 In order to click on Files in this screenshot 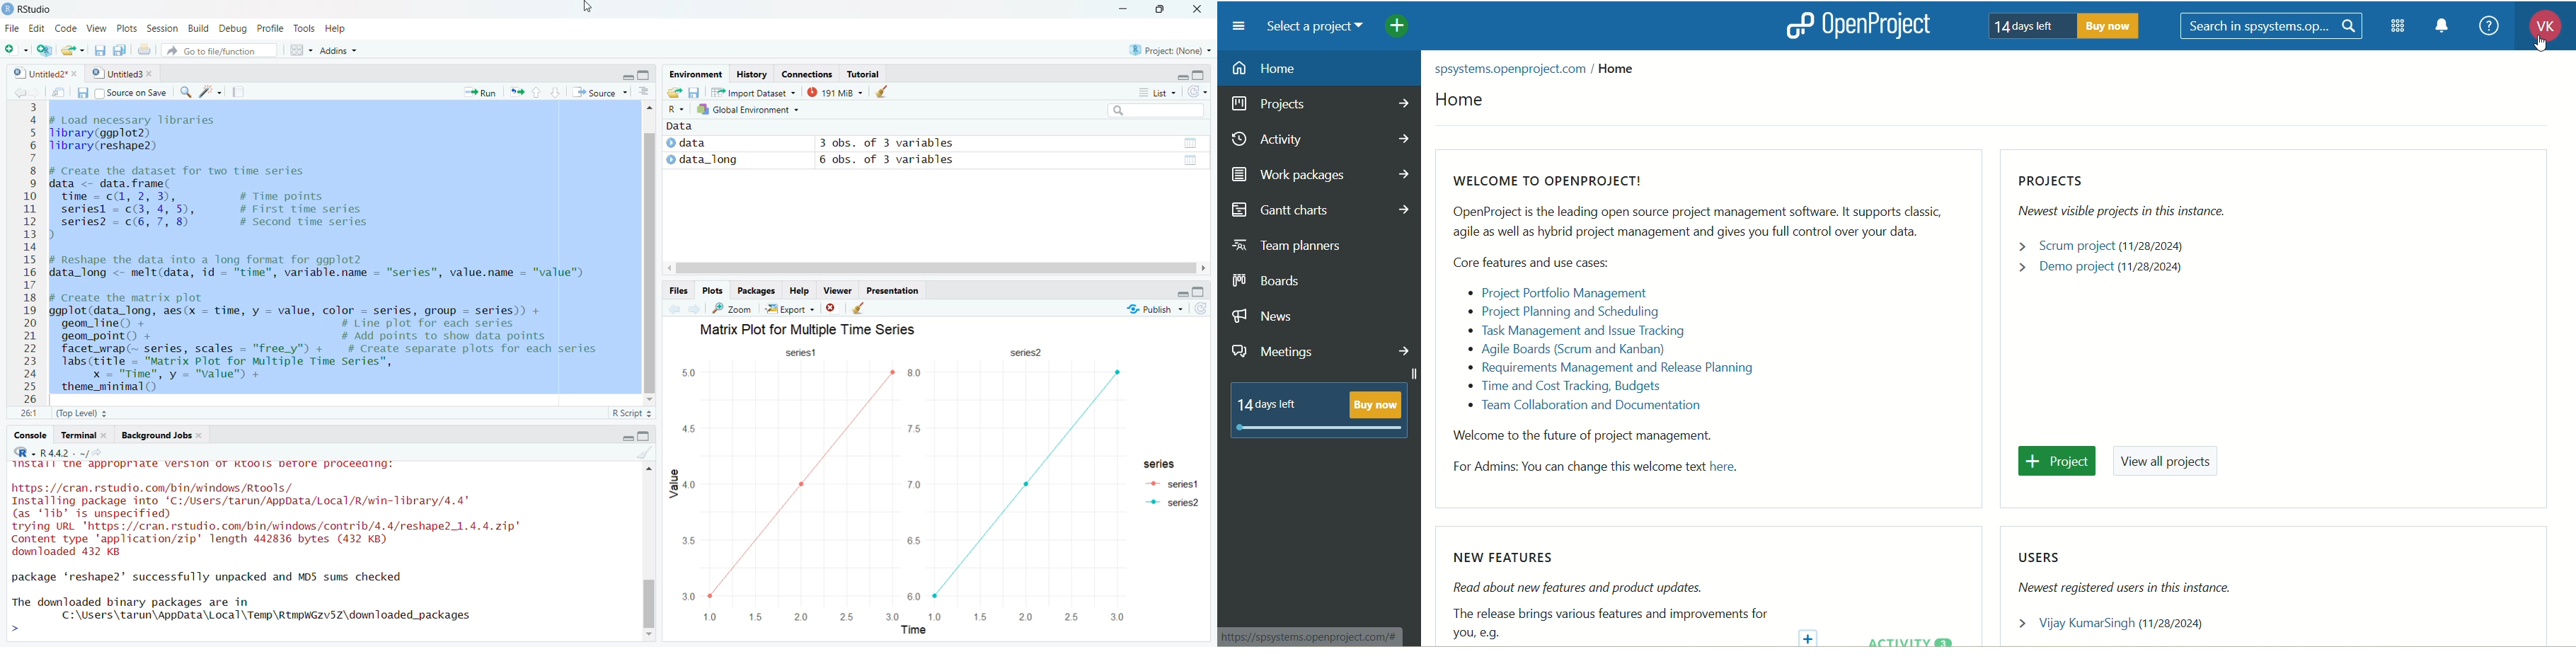, I will do `click(679, 291)`.